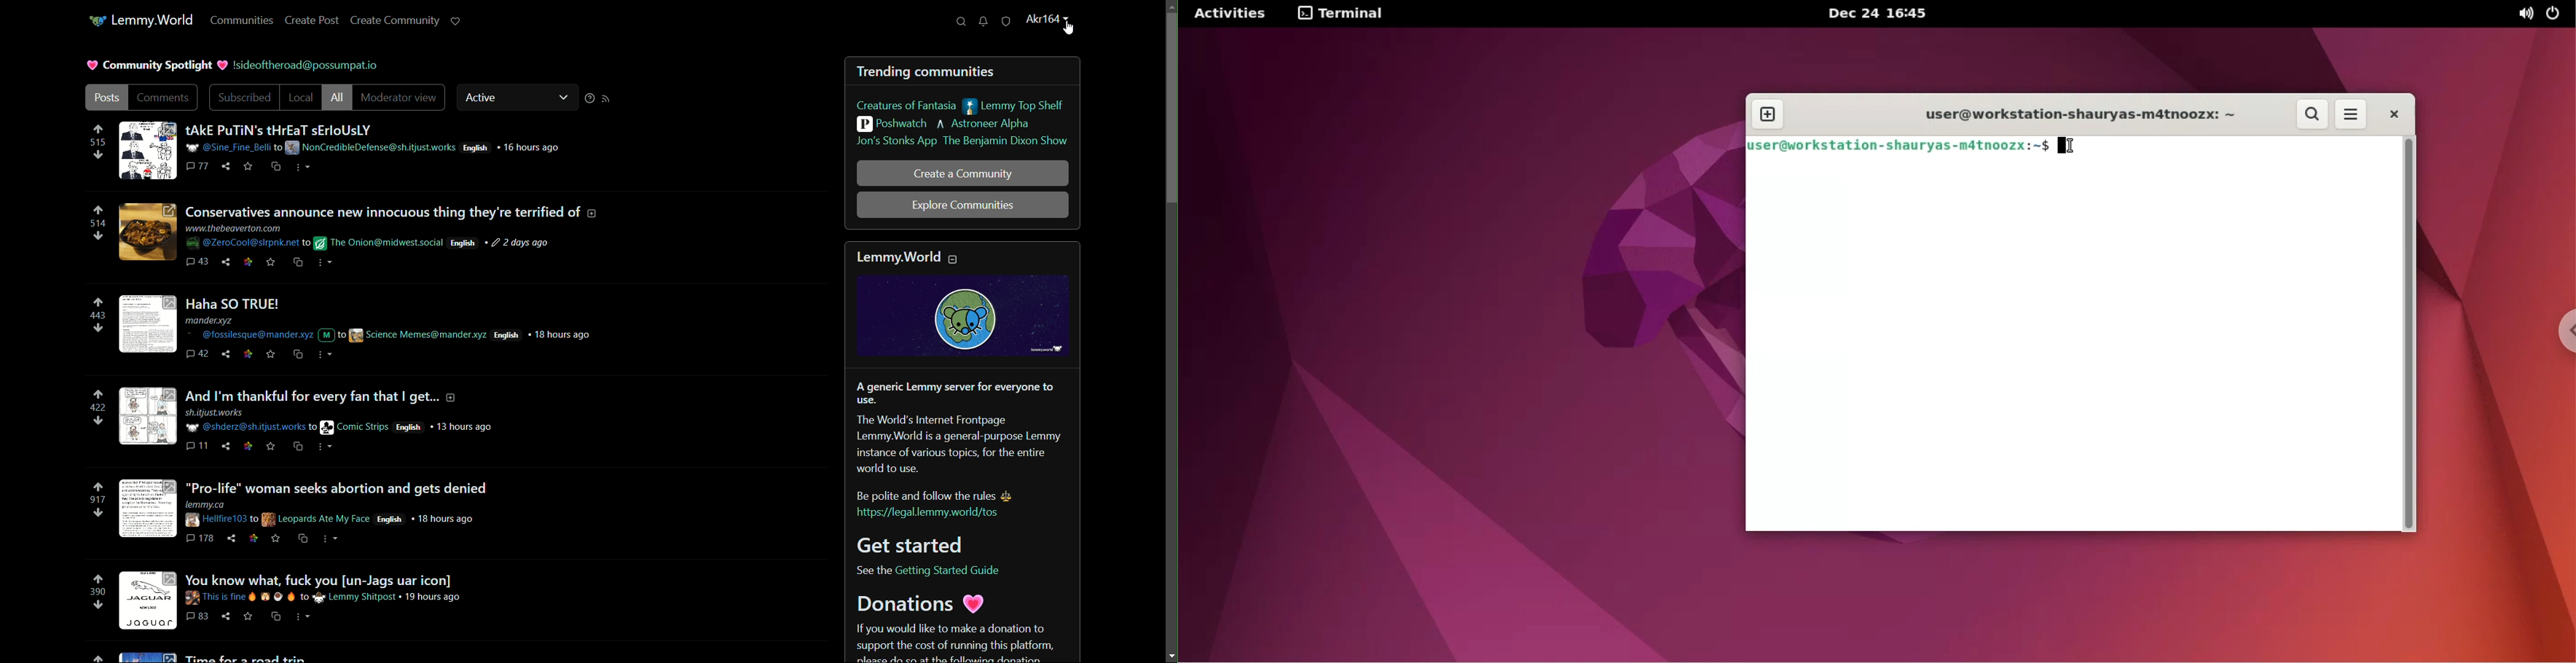 Image resolution: width=2576 pixels, height=672 pixels. I want to click on upvote, so click(97, 581).